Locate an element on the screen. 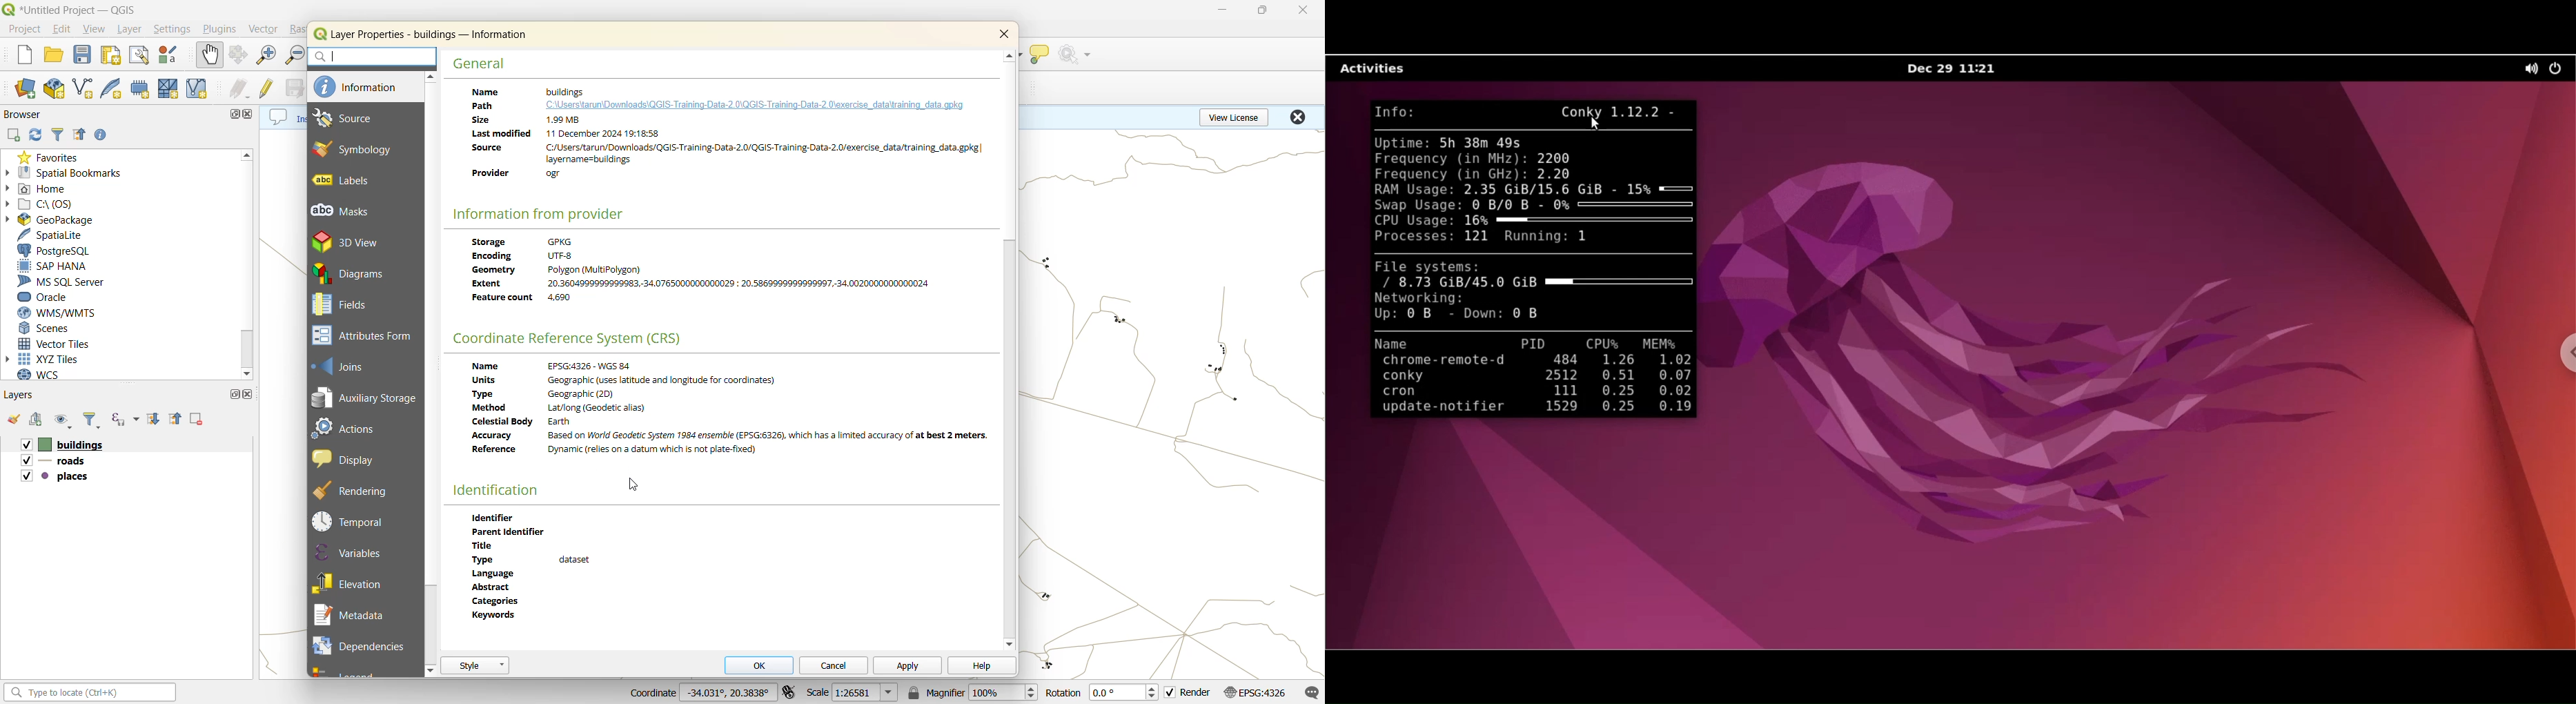  new shapefile is located at coordinates (83, 88).